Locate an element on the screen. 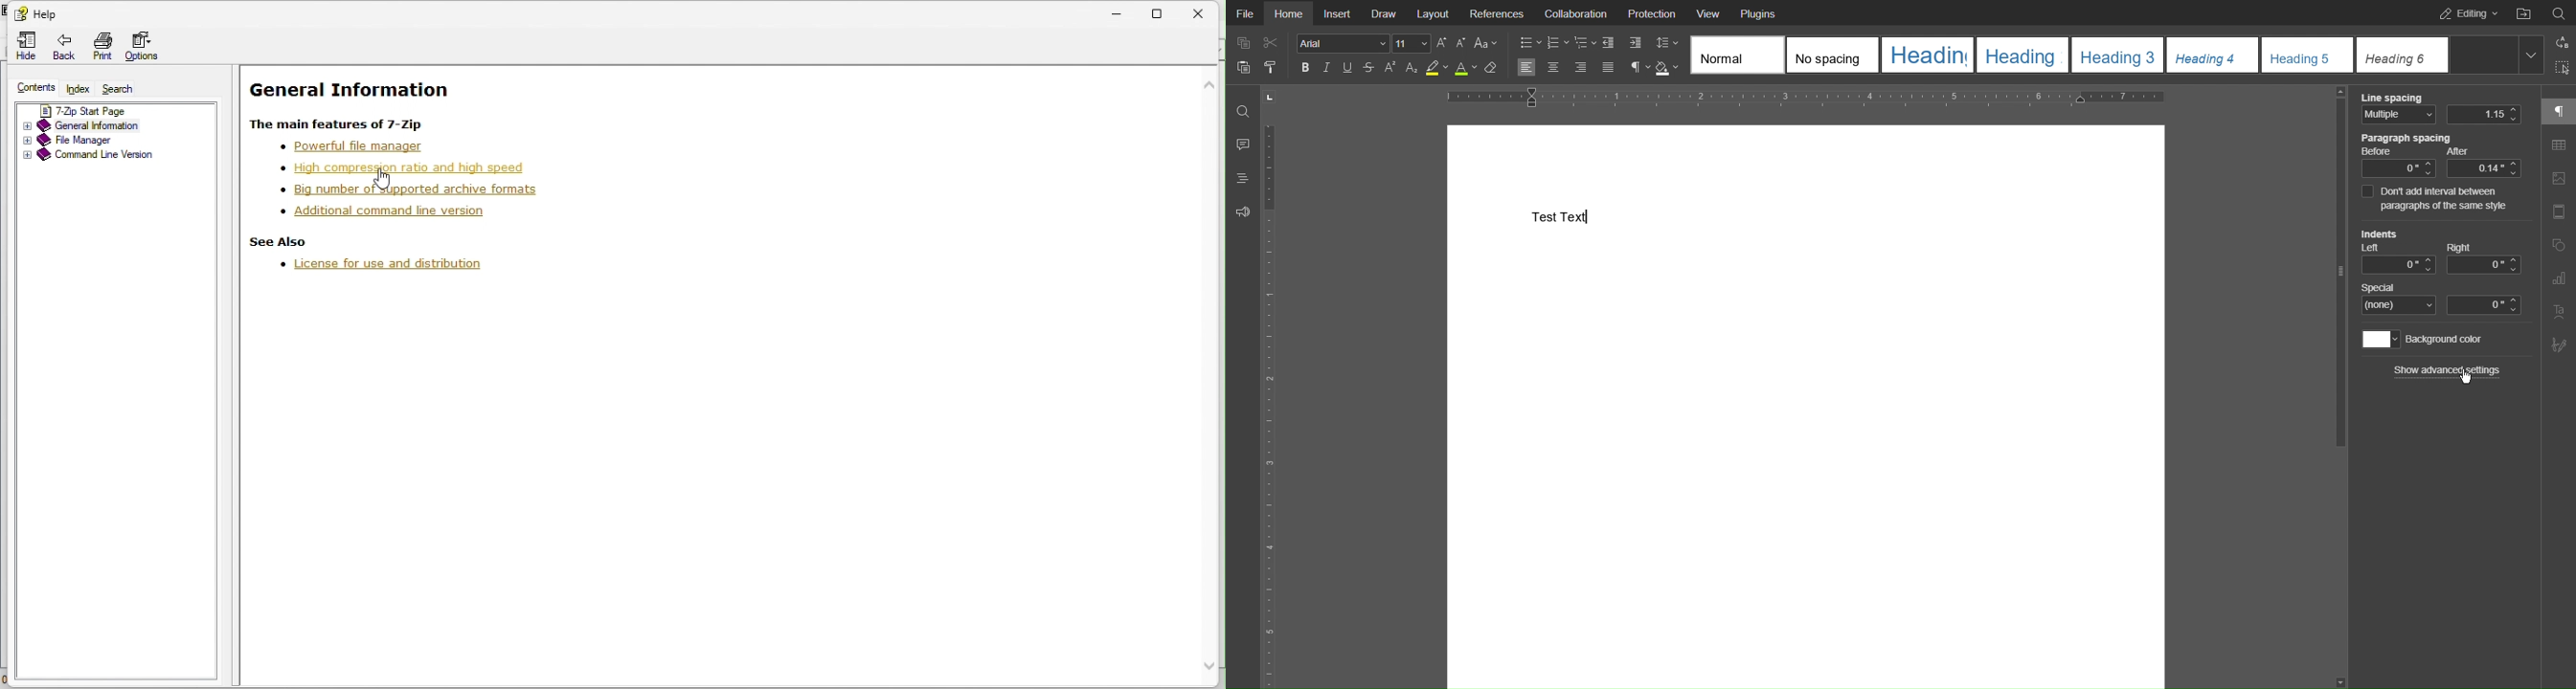 The width and height of the screenshot is (2576, 700). Paragraph Settings is located at coordinates (2559, 110).